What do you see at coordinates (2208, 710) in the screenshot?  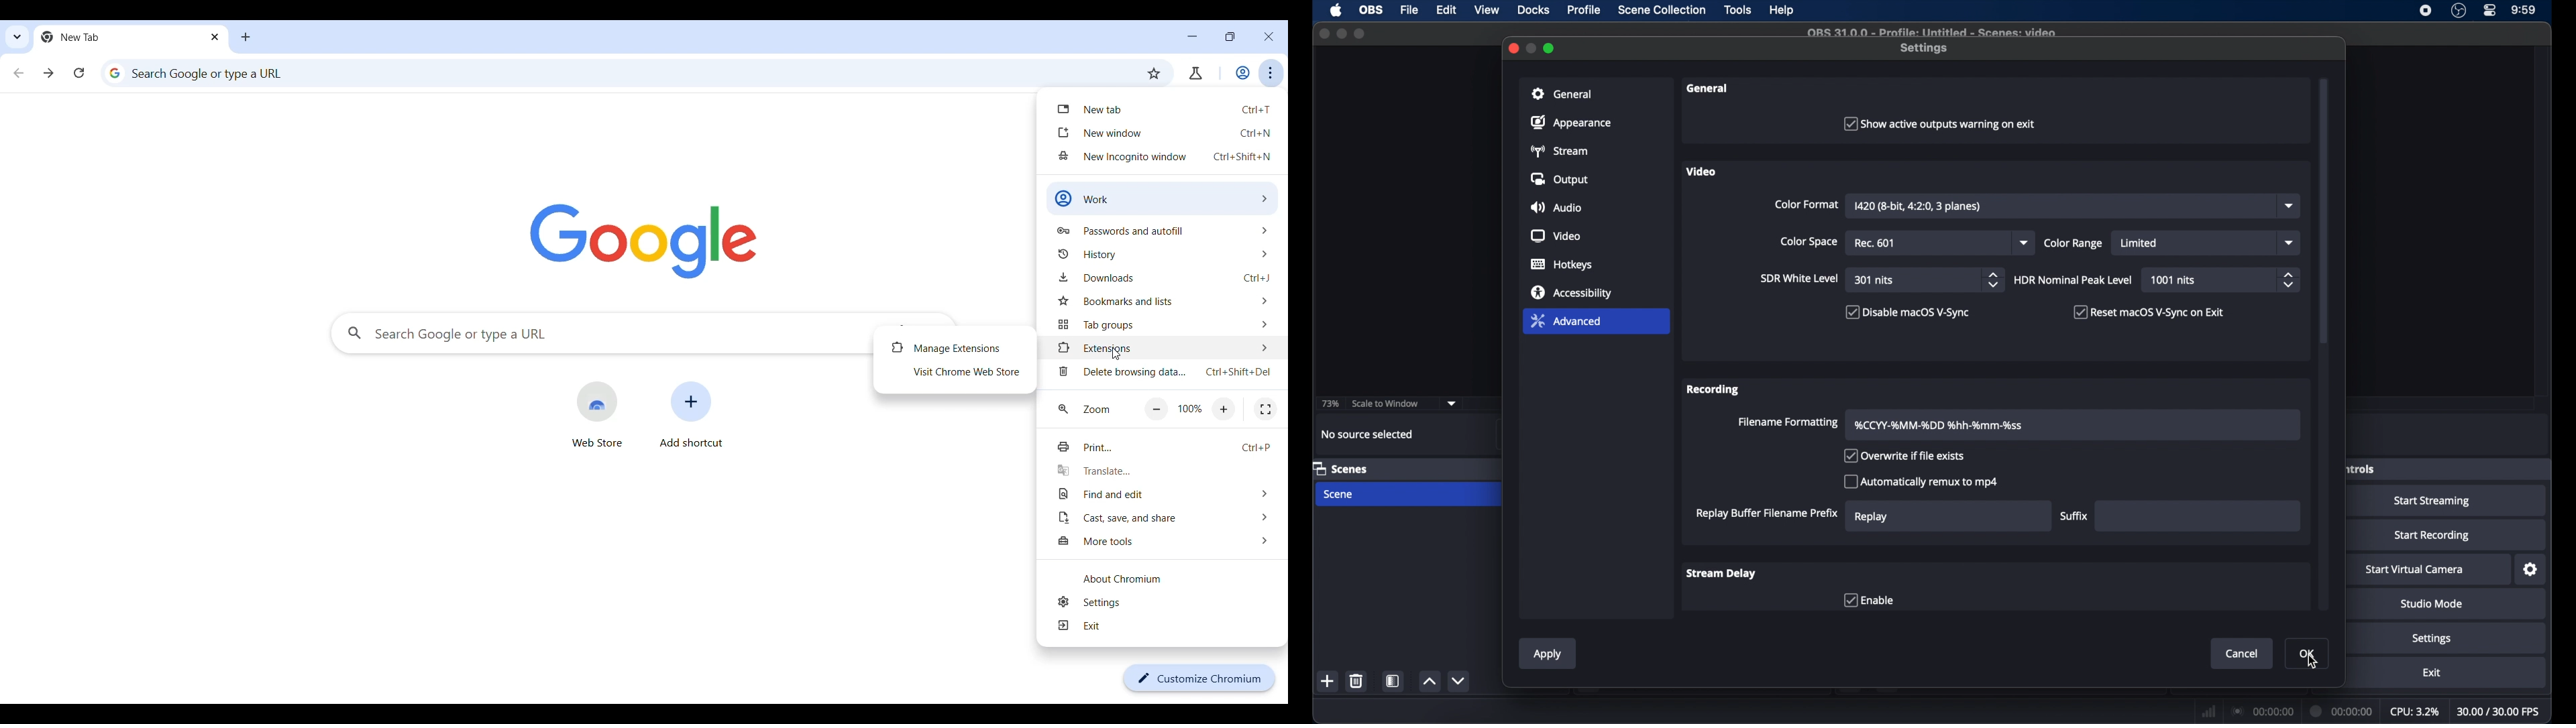 I see `network` at bounding box center [2208, 710].